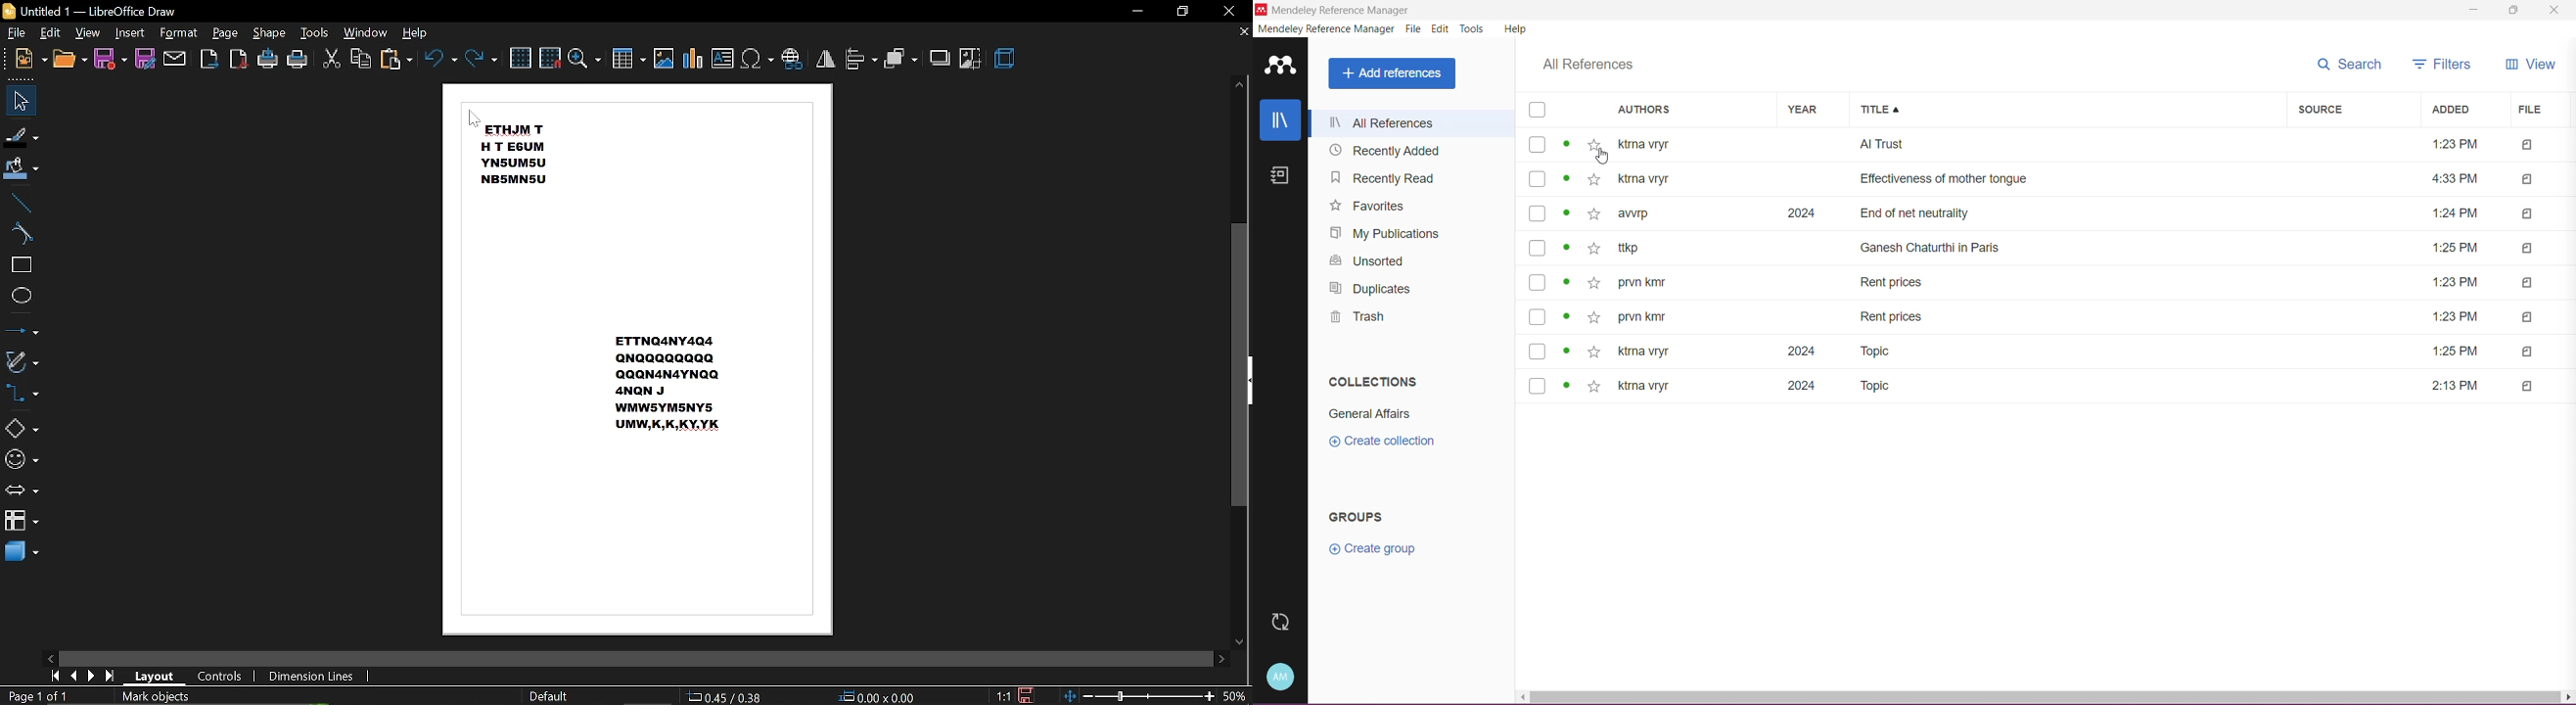 The height and width of the screenshot is (728, 2576). I want to click on close tab, so click(1243, 32).